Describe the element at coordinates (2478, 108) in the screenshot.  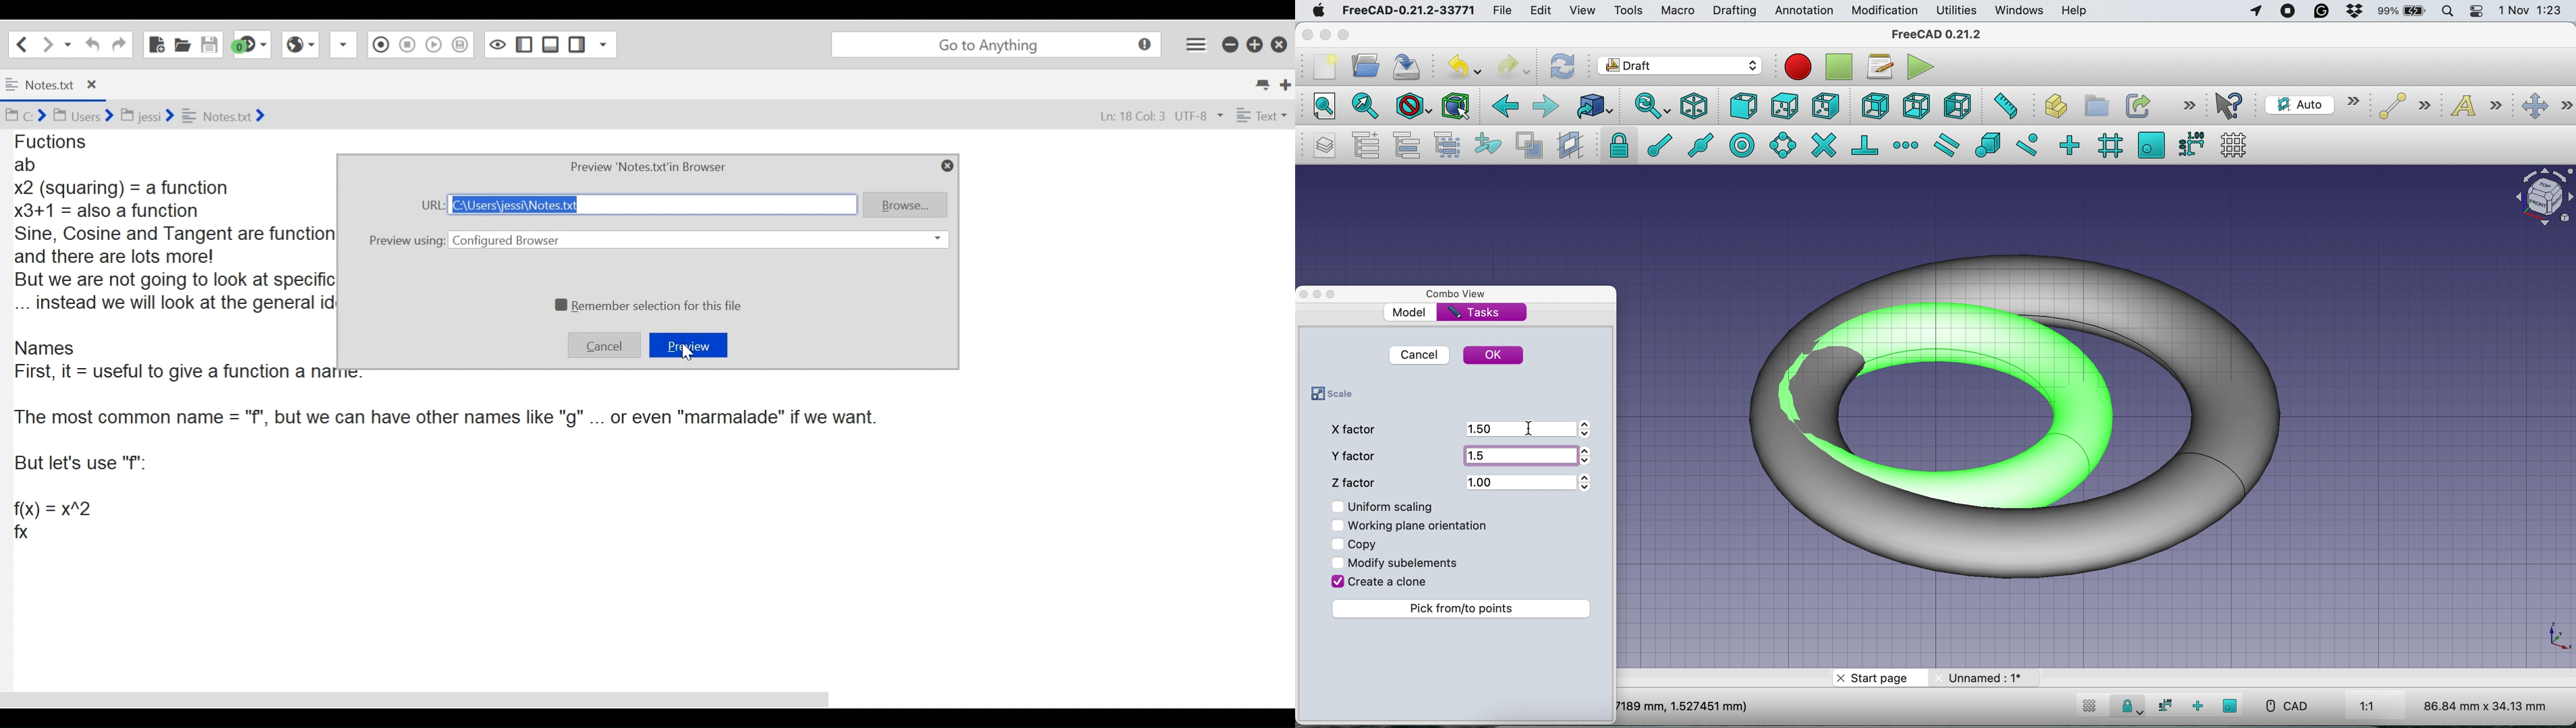
I see `text` at that location.